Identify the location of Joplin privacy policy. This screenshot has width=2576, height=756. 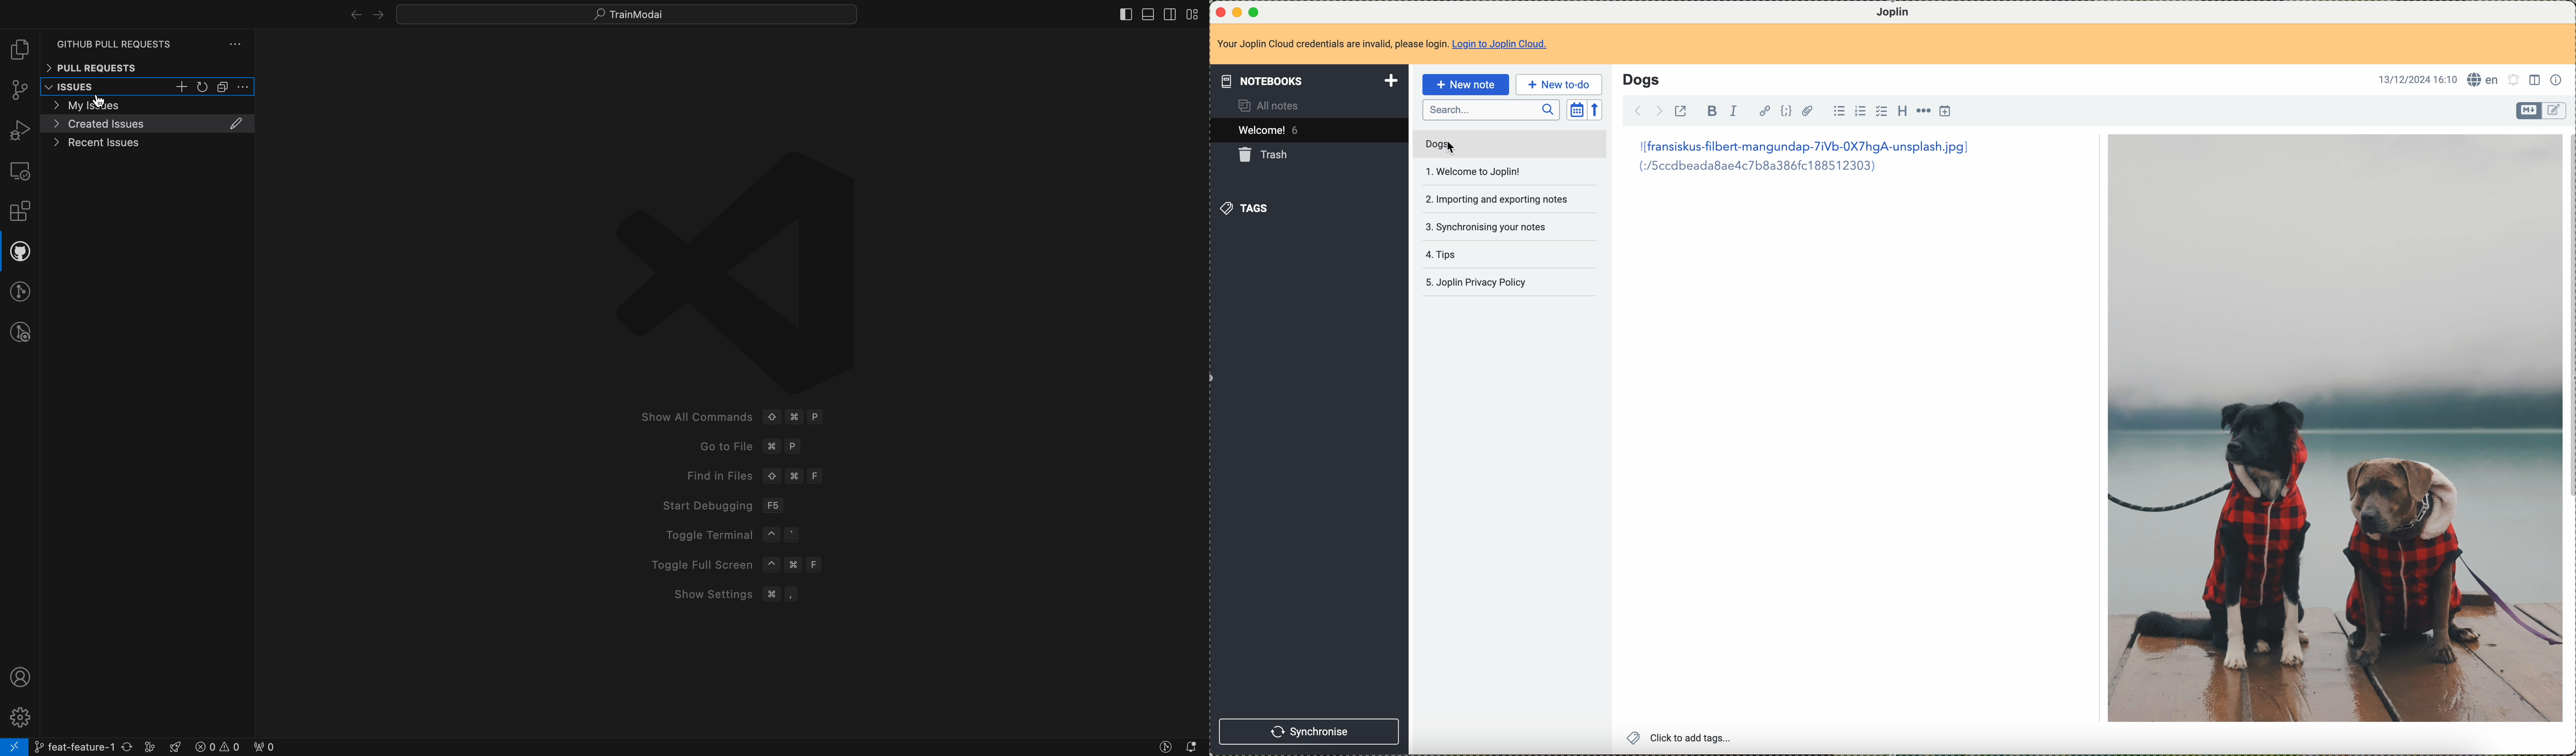
(1478, 281).